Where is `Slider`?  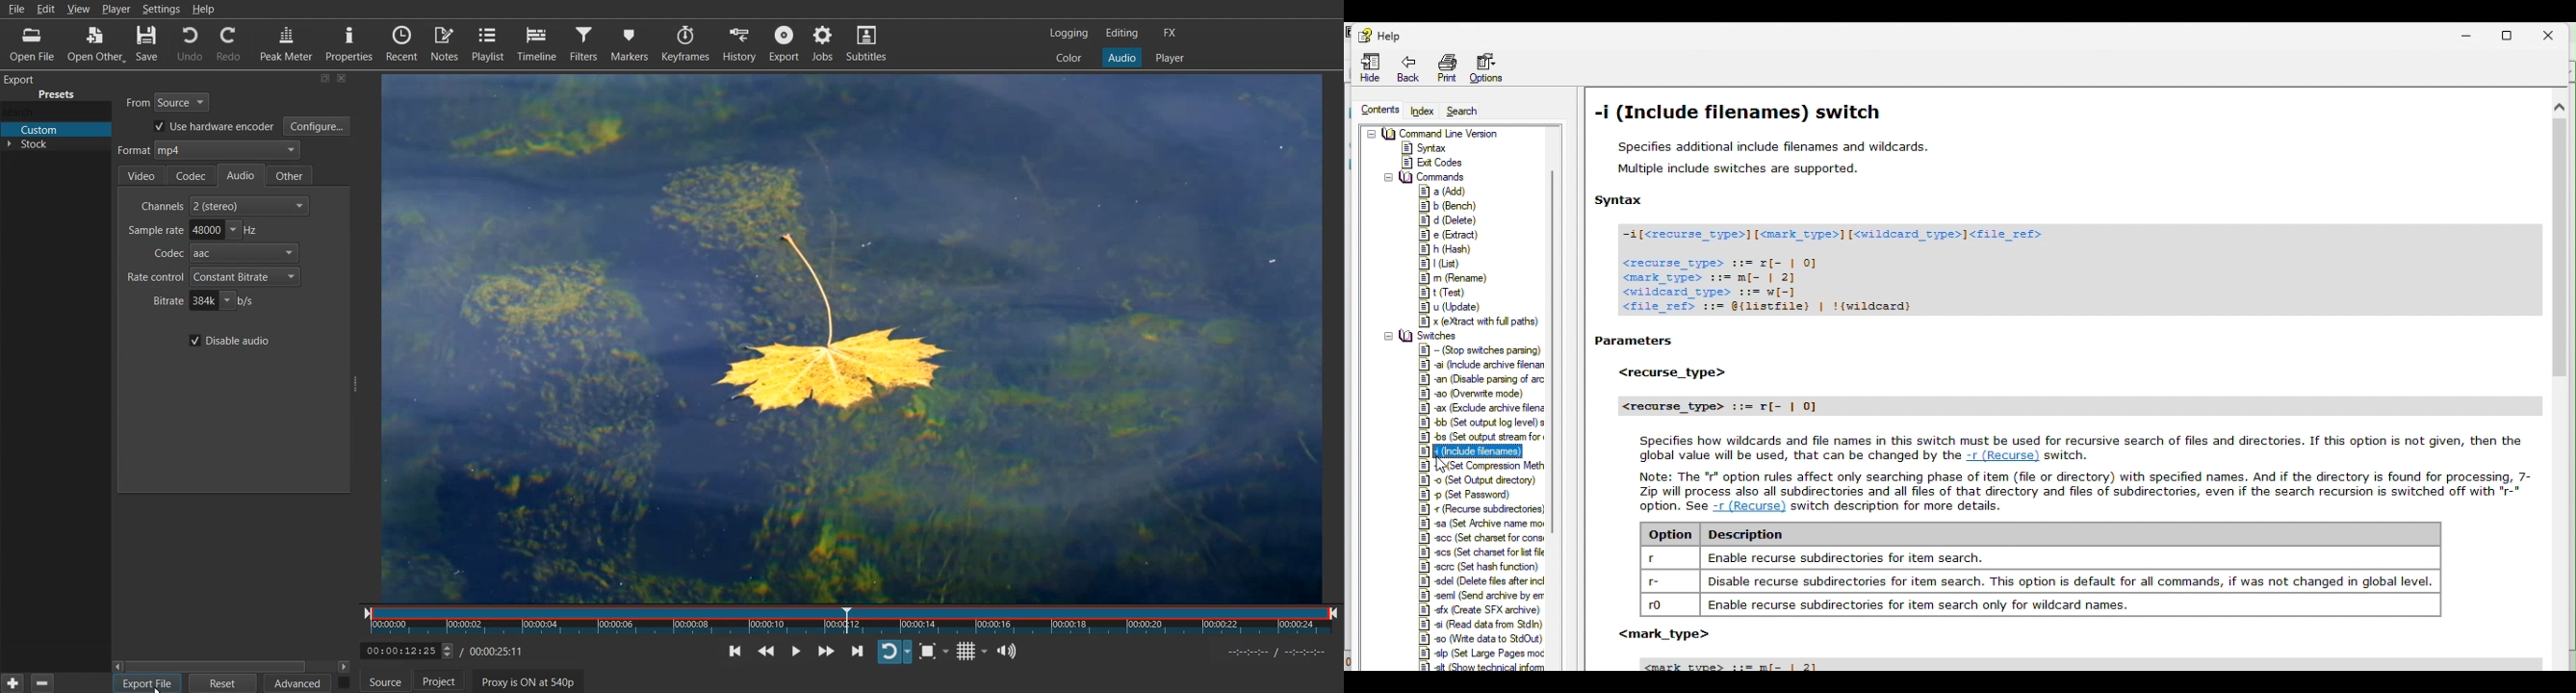
Slider is located at coordinates (853, 621).